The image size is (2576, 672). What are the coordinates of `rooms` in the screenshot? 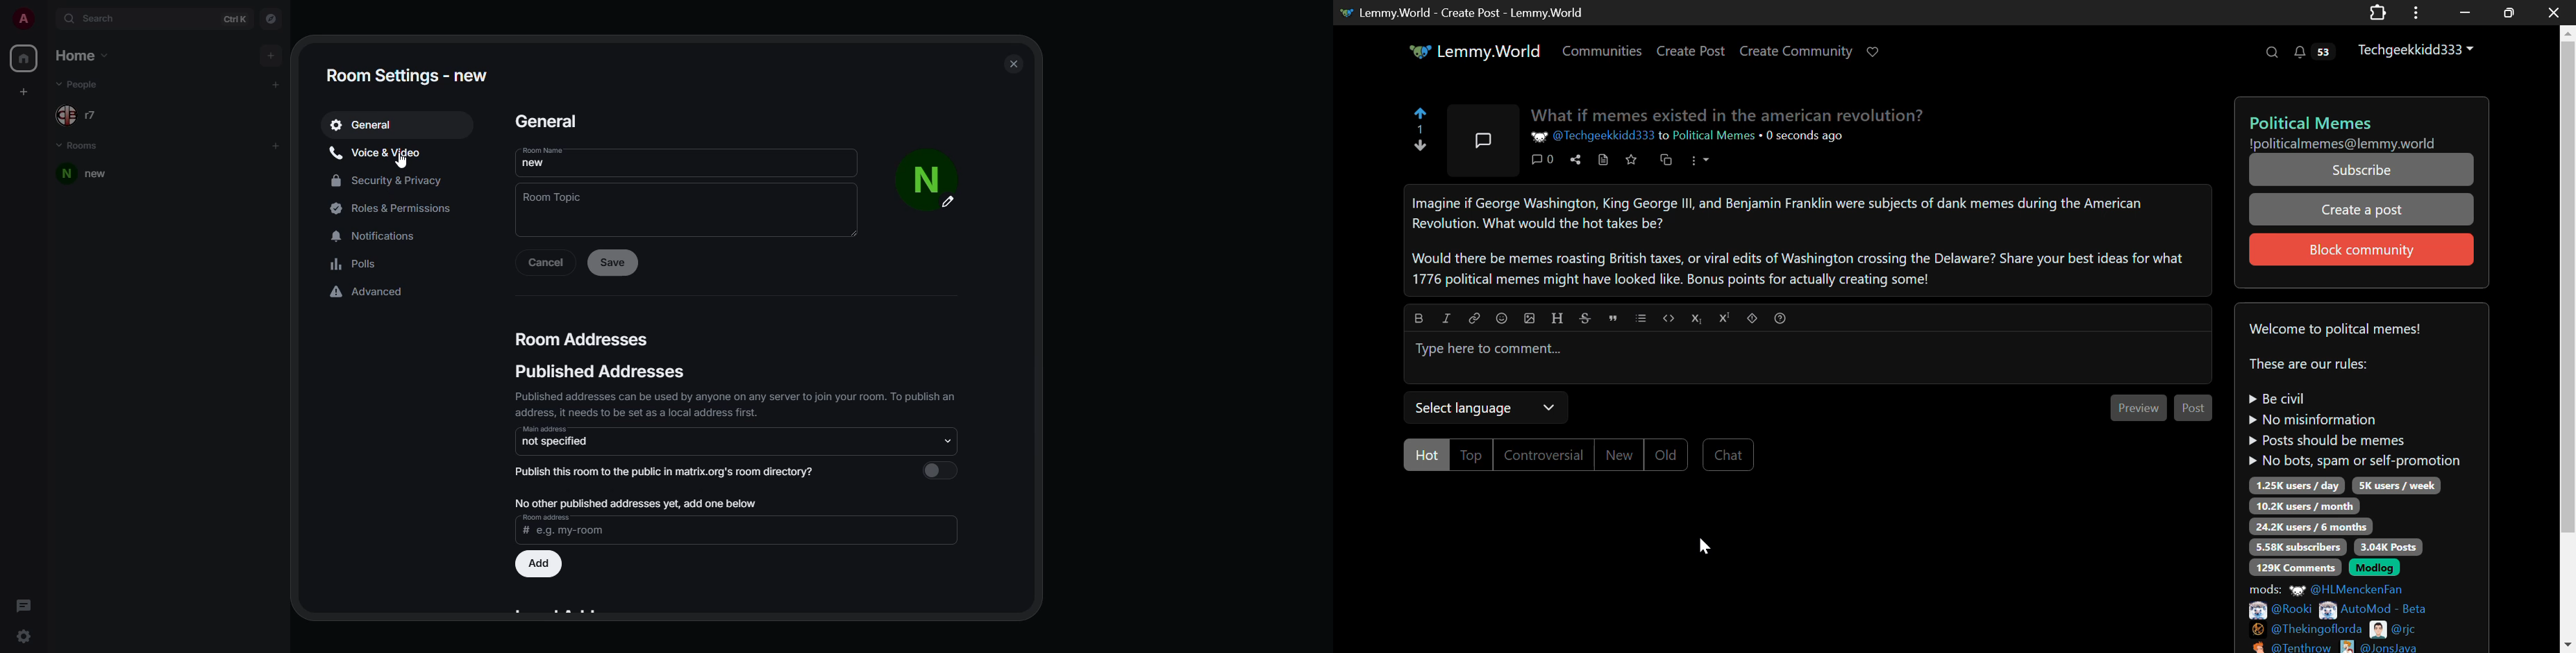 It's located at (77, 143).